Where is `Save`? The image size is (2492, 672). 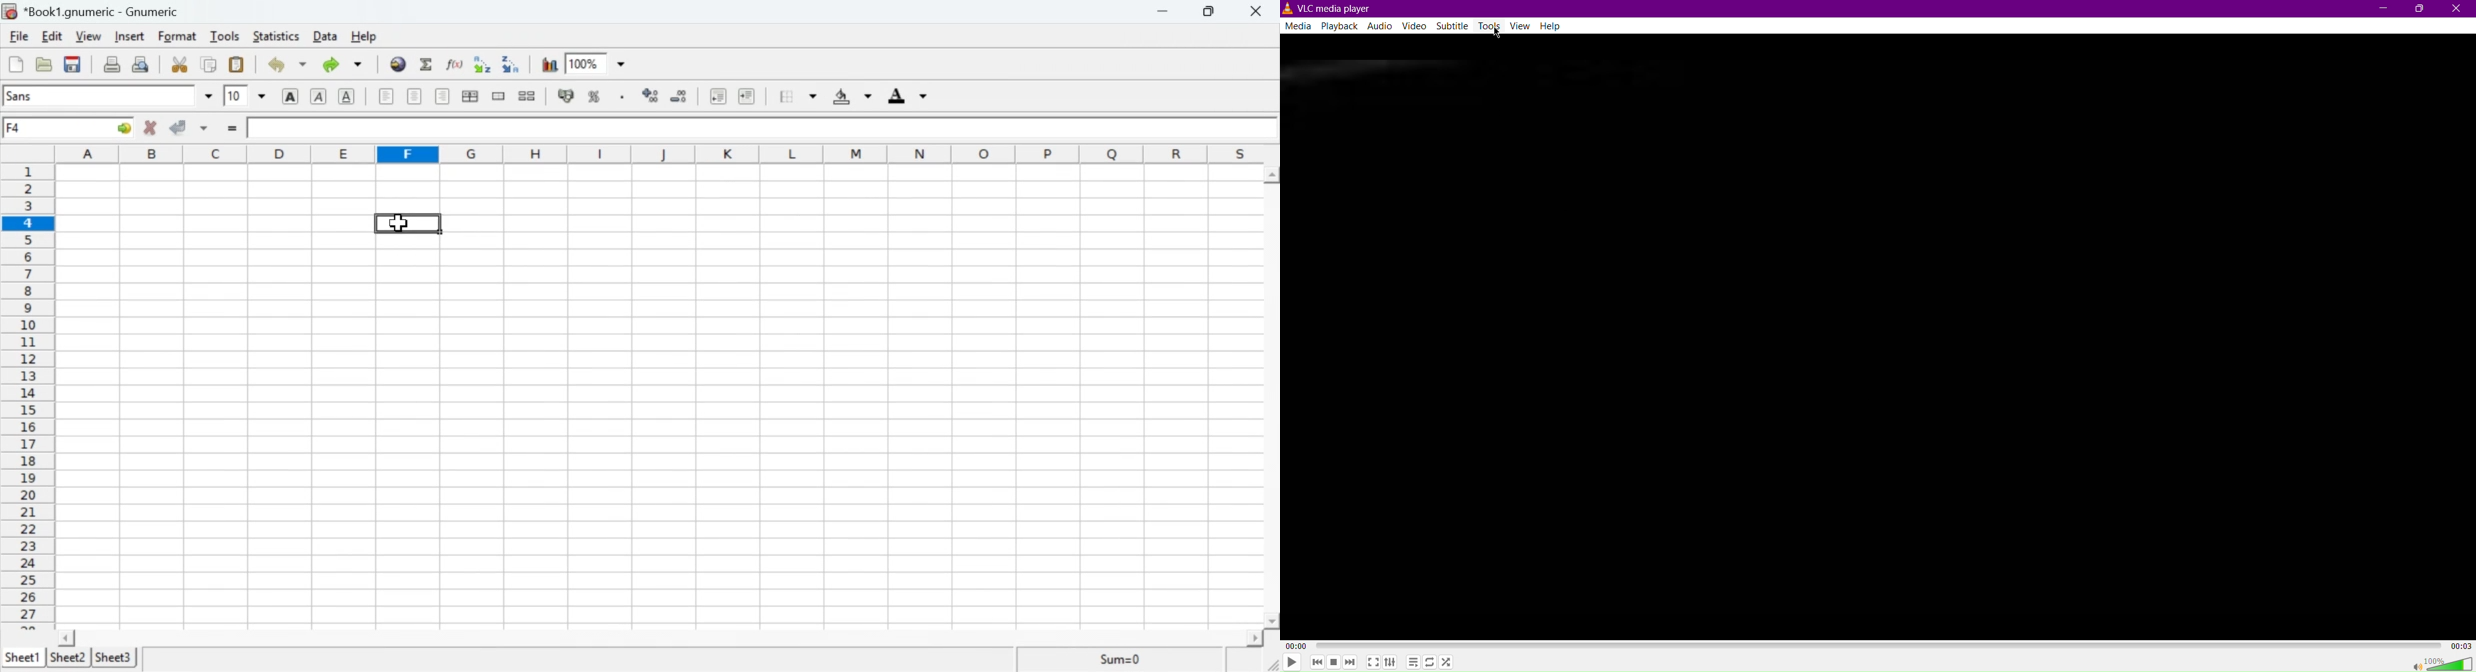
Save is located at coordinates (73, 64).